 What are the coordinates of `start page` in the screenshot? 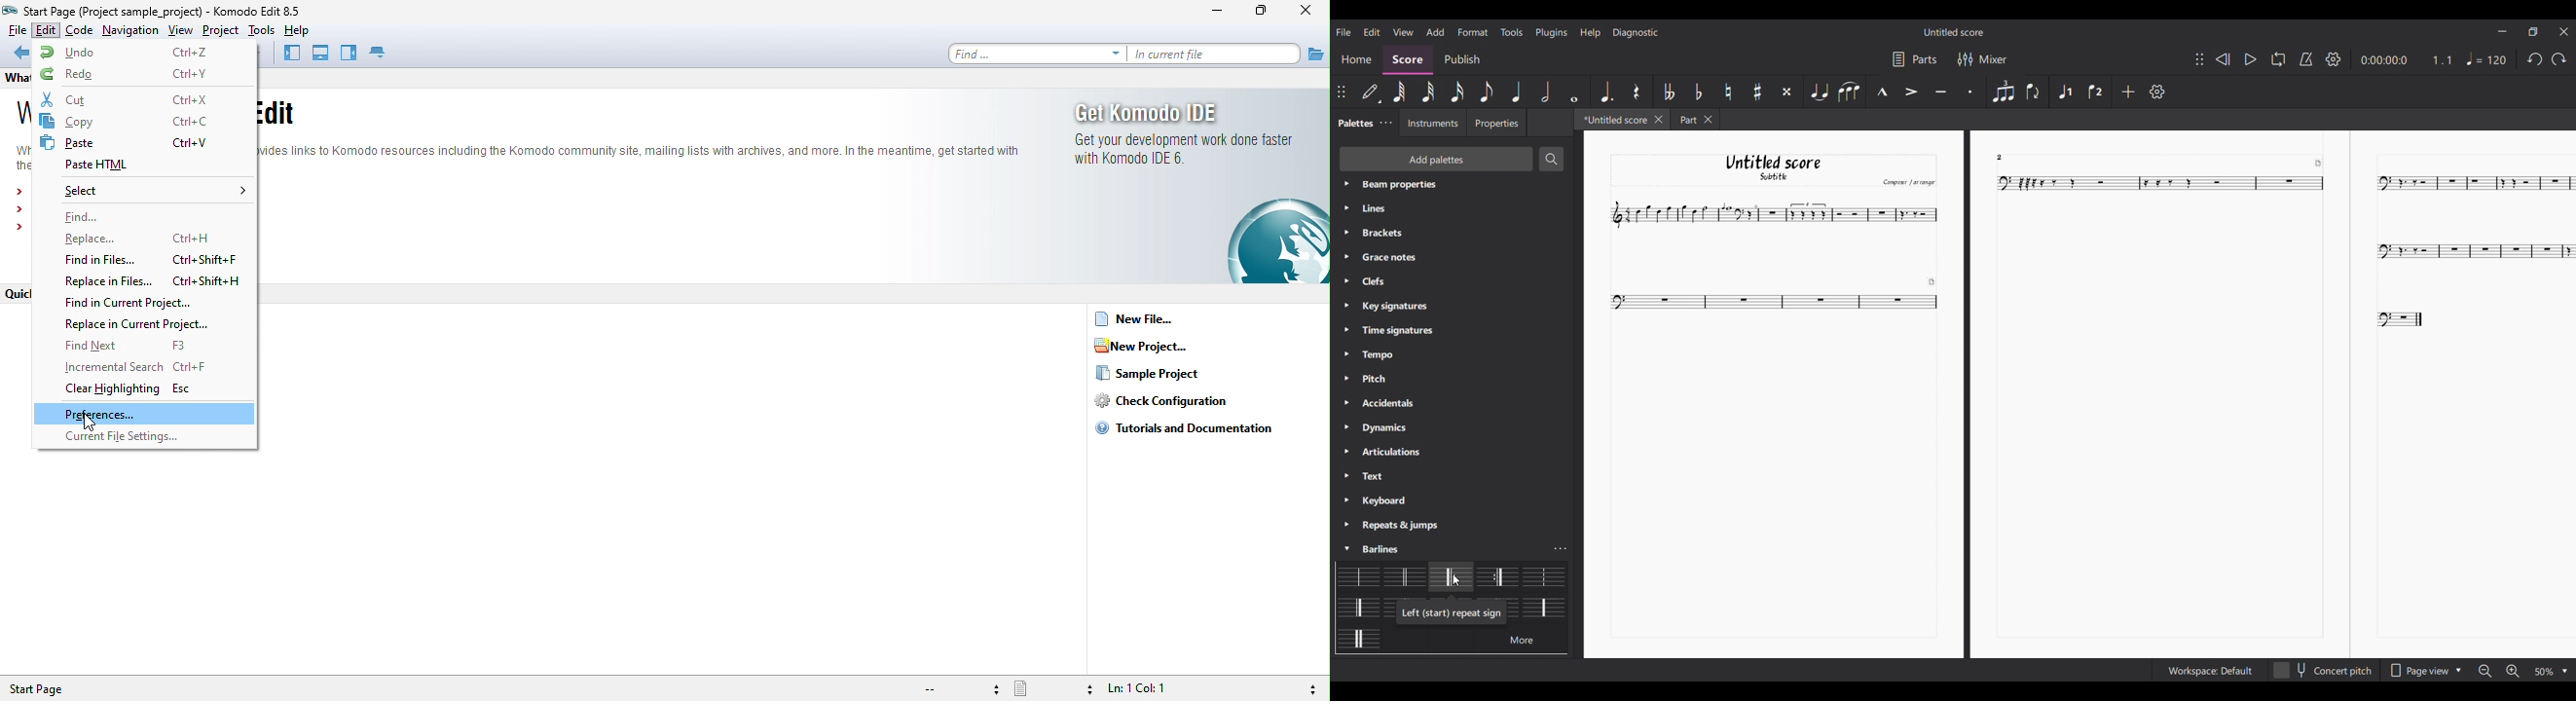 It's located at (47, 689).